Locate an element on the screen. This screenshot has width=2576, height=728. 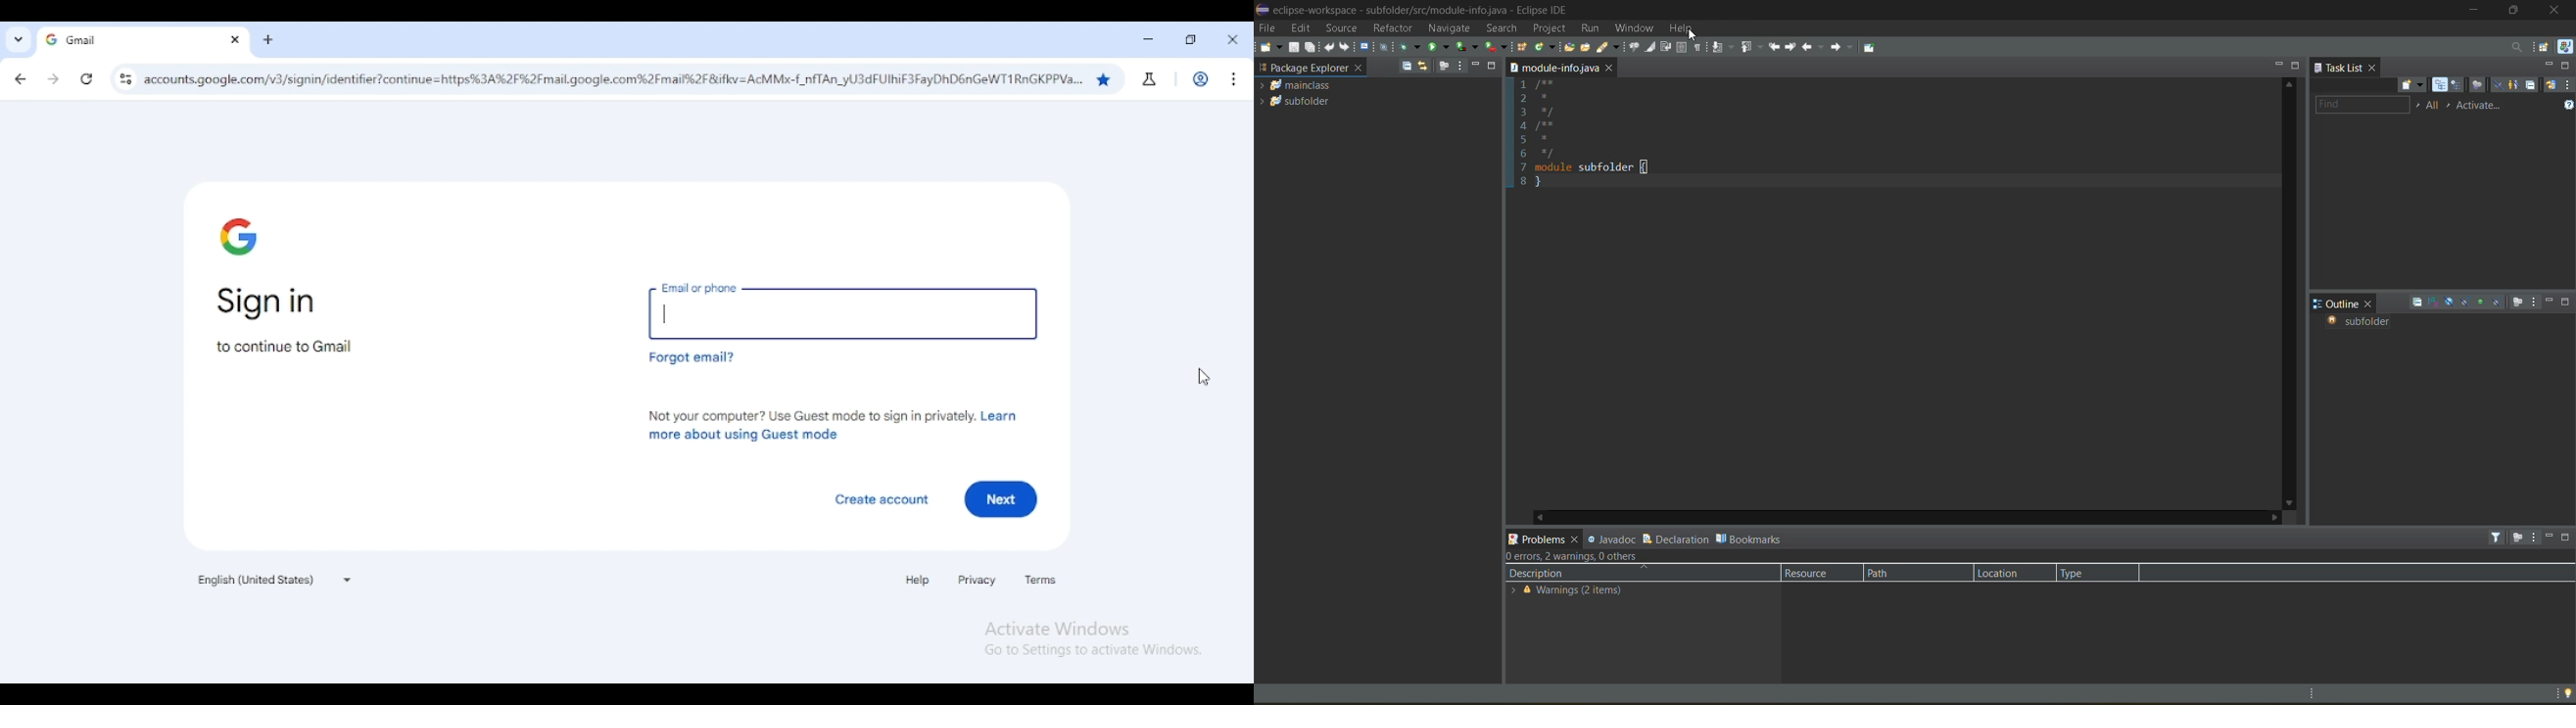
resource is located at coordinates (1814, 574).